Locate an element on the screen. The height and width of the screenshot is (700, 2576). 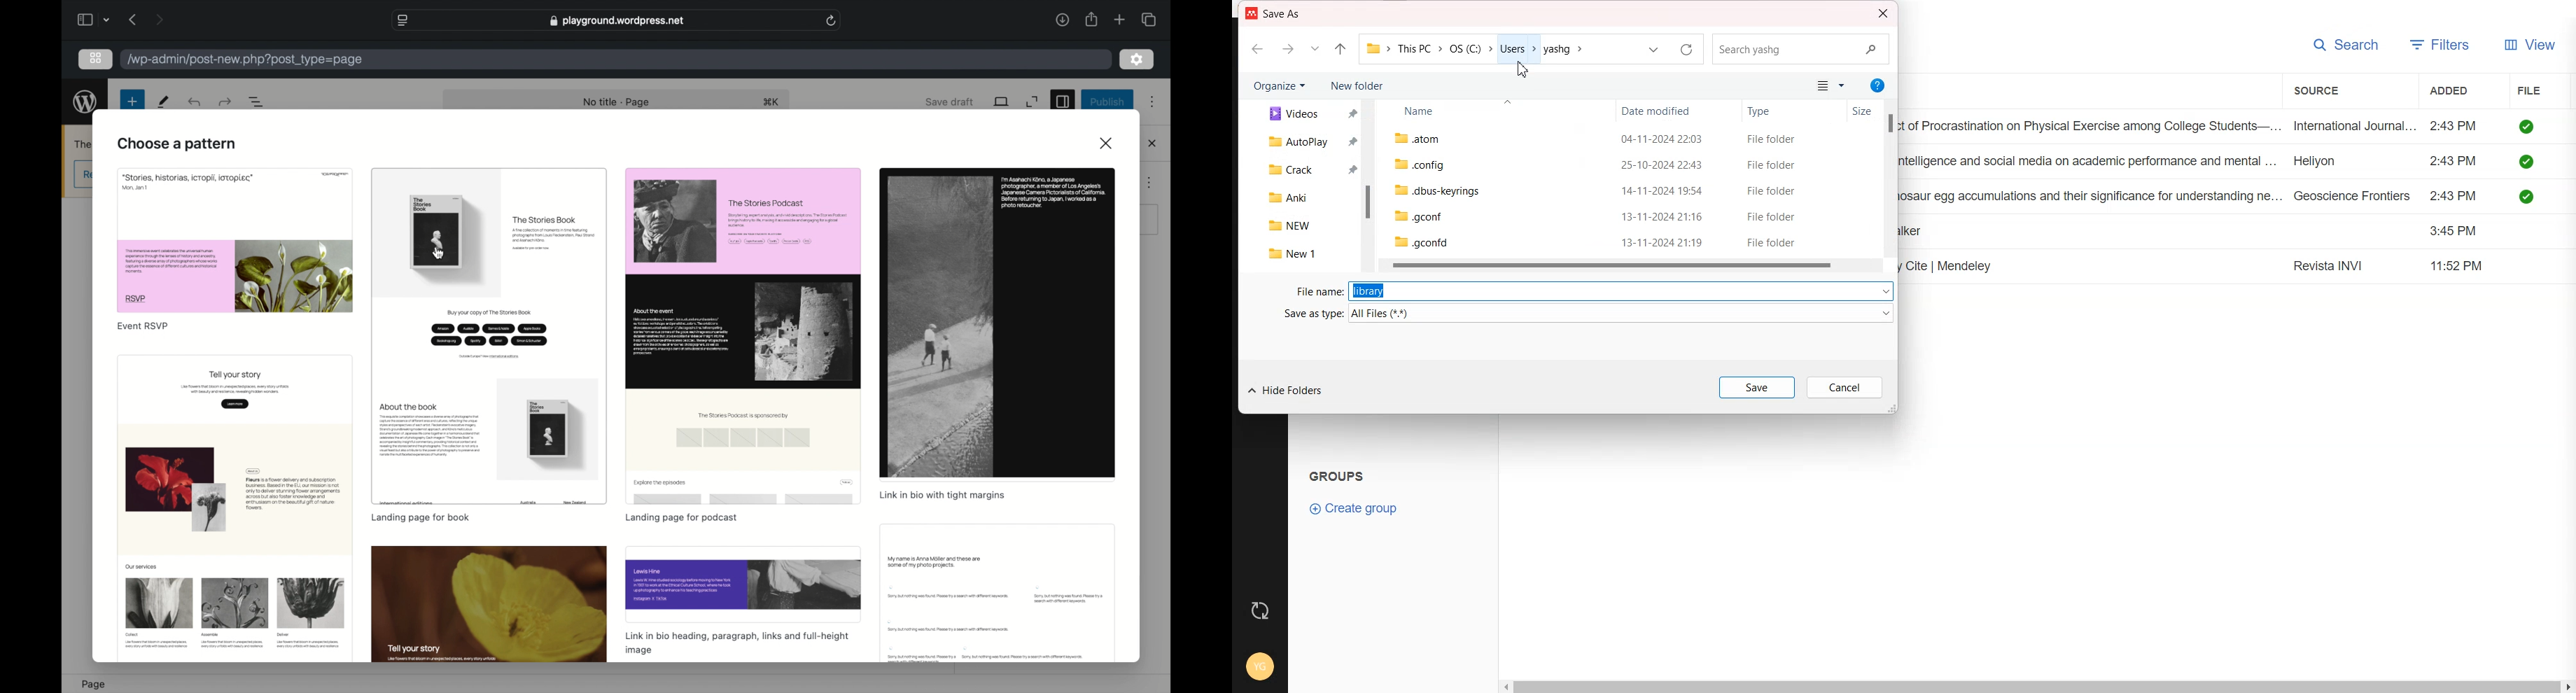
saved is located at coordinates (2528, 126).